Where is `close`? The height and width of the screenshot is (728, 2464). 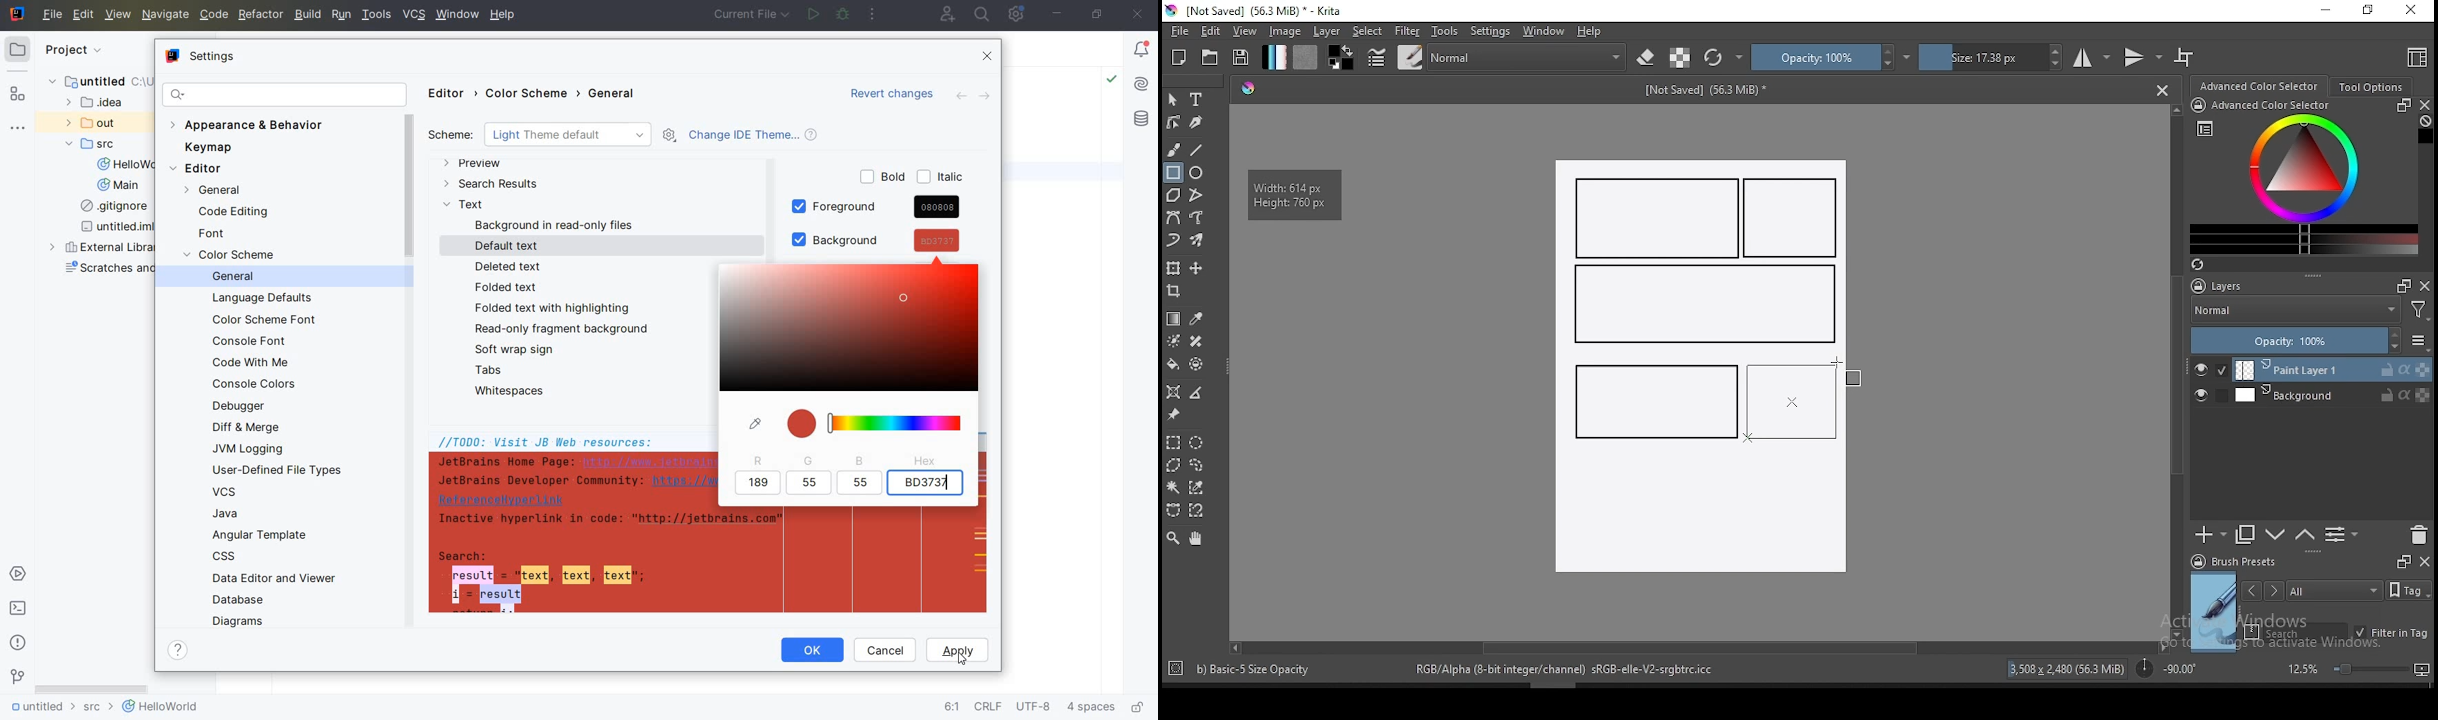
close is located at coordinates (1139, 15).